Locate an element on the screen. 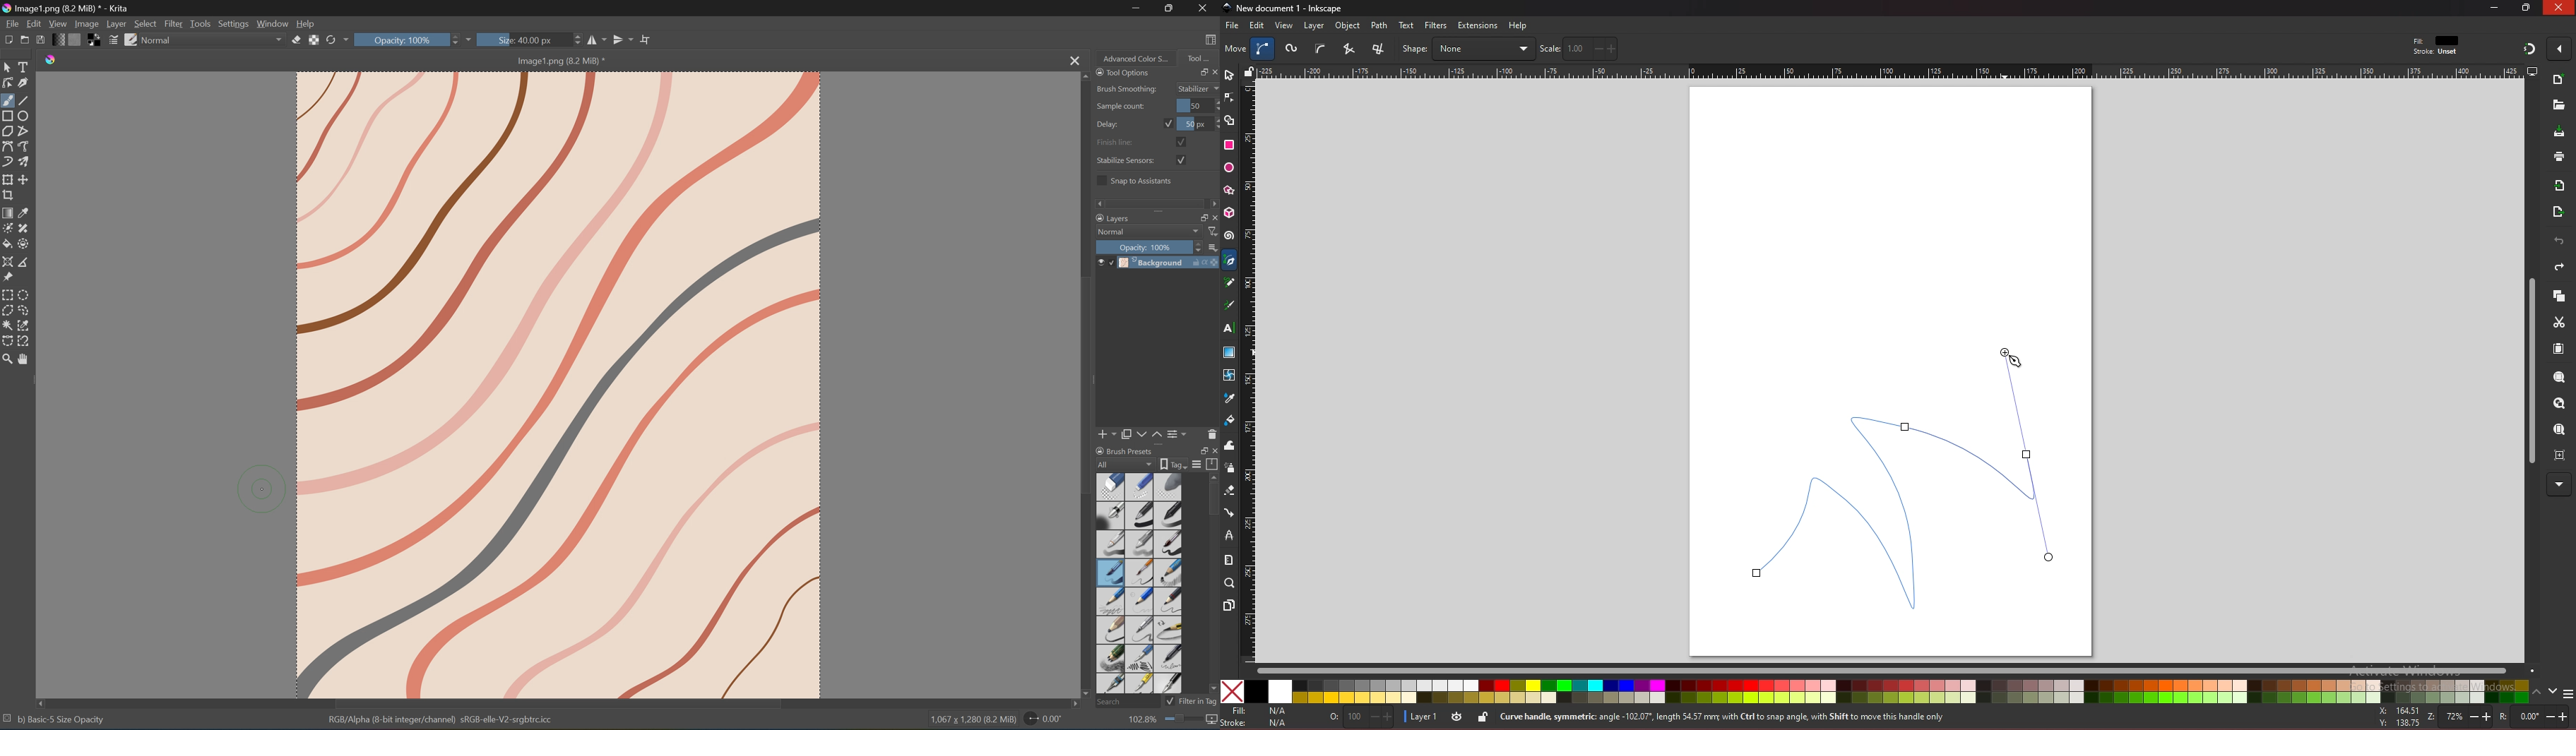 Image resolution: width=2576 pixels, height=756 pixels. Ellipse tool is located at coordinates (25, 114).